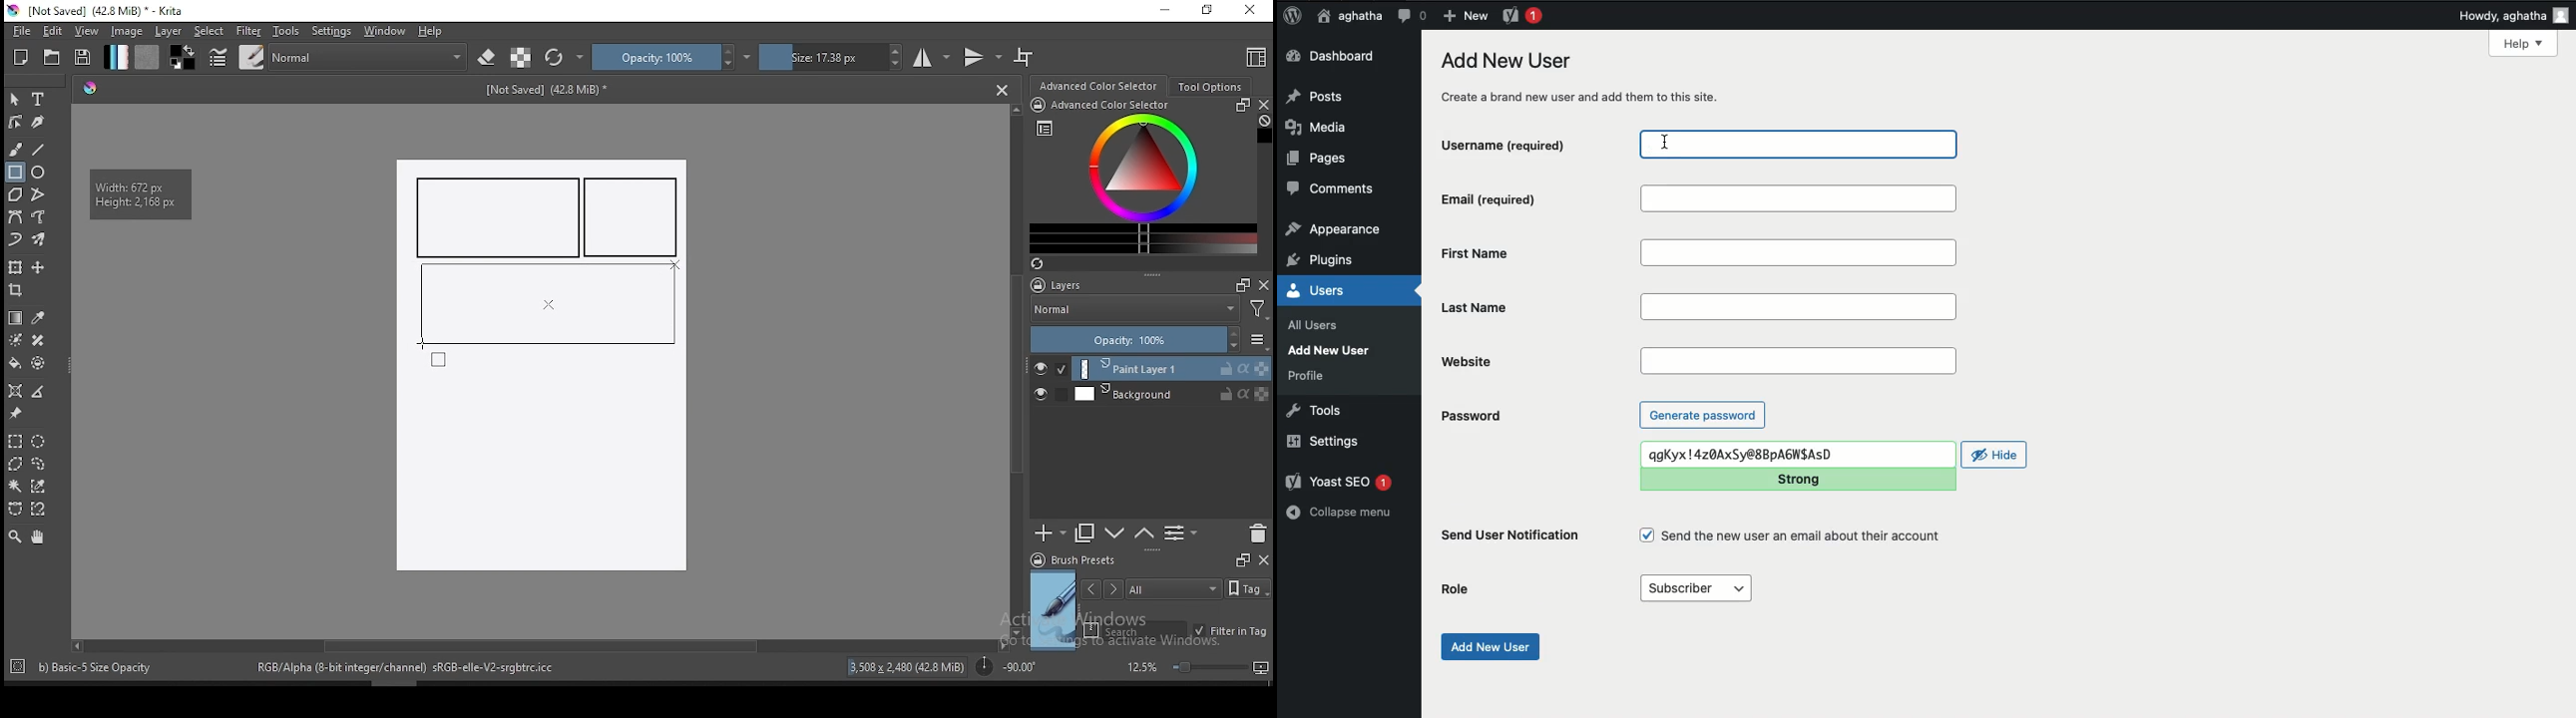 The height and width of the screenshot is (728, 2576). What do you see at coordinates (331, 31) in the screenshot?
I see `settings` at bounding box center [331, 31].